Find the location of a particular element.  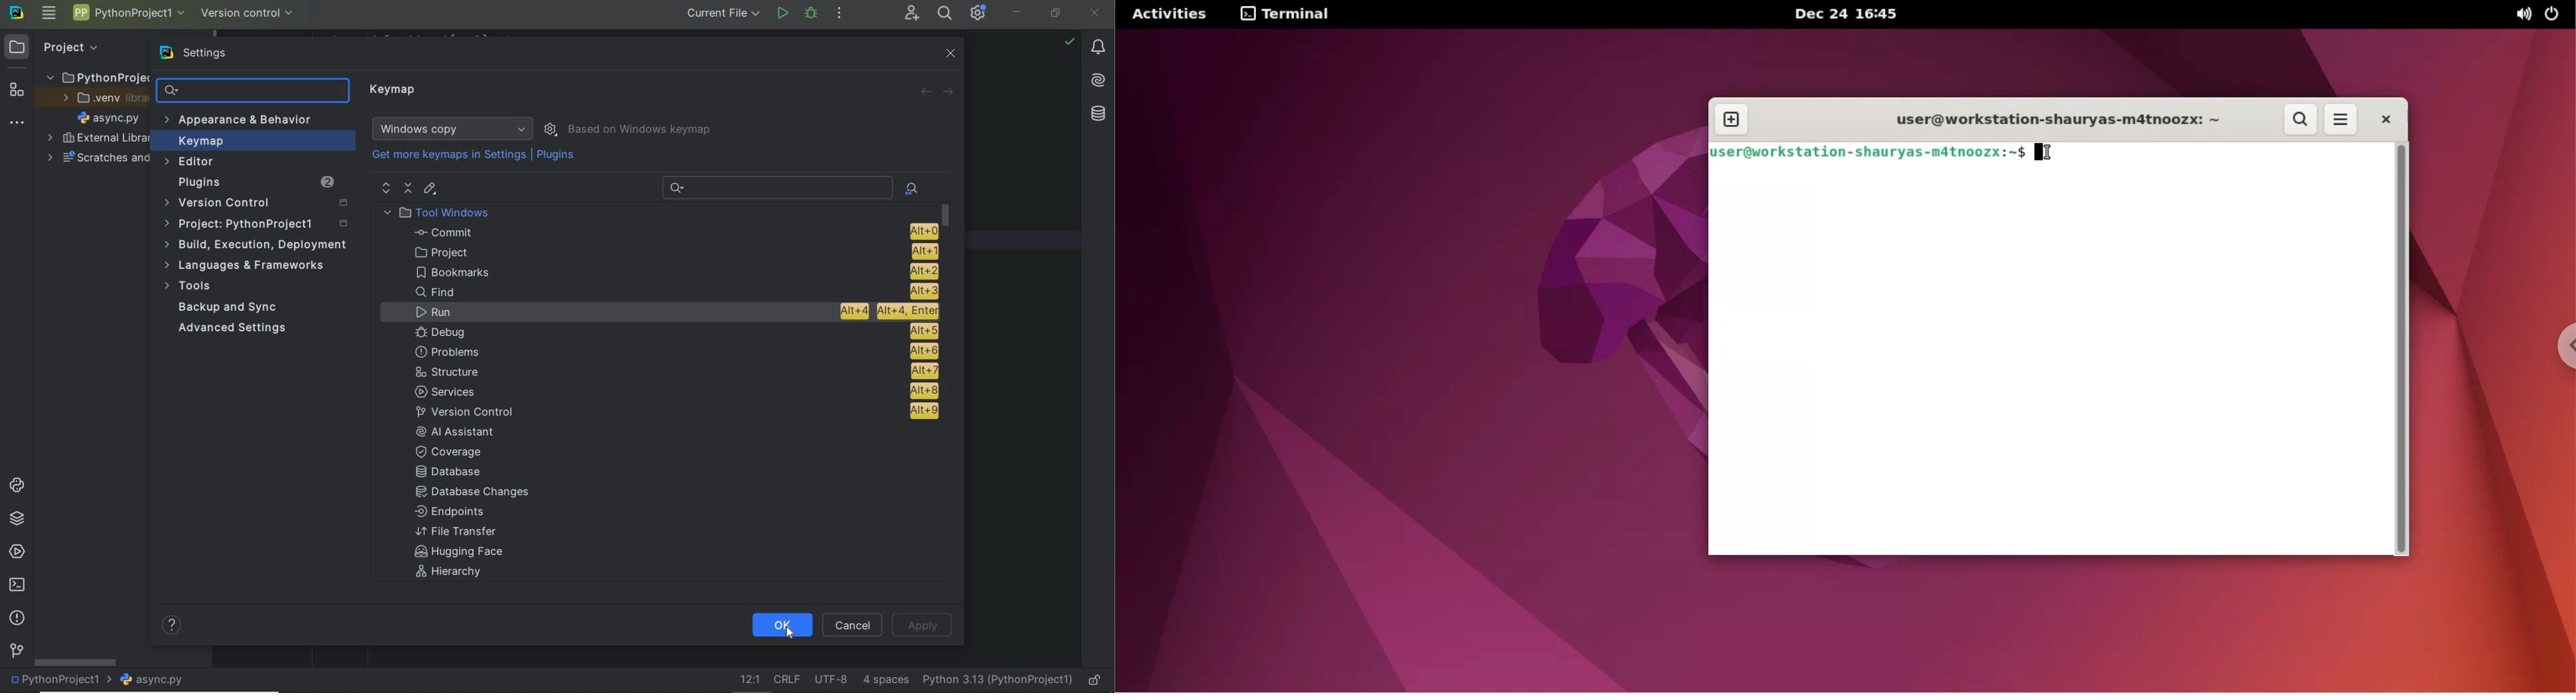

Debug is located at coordinates (675, 332).